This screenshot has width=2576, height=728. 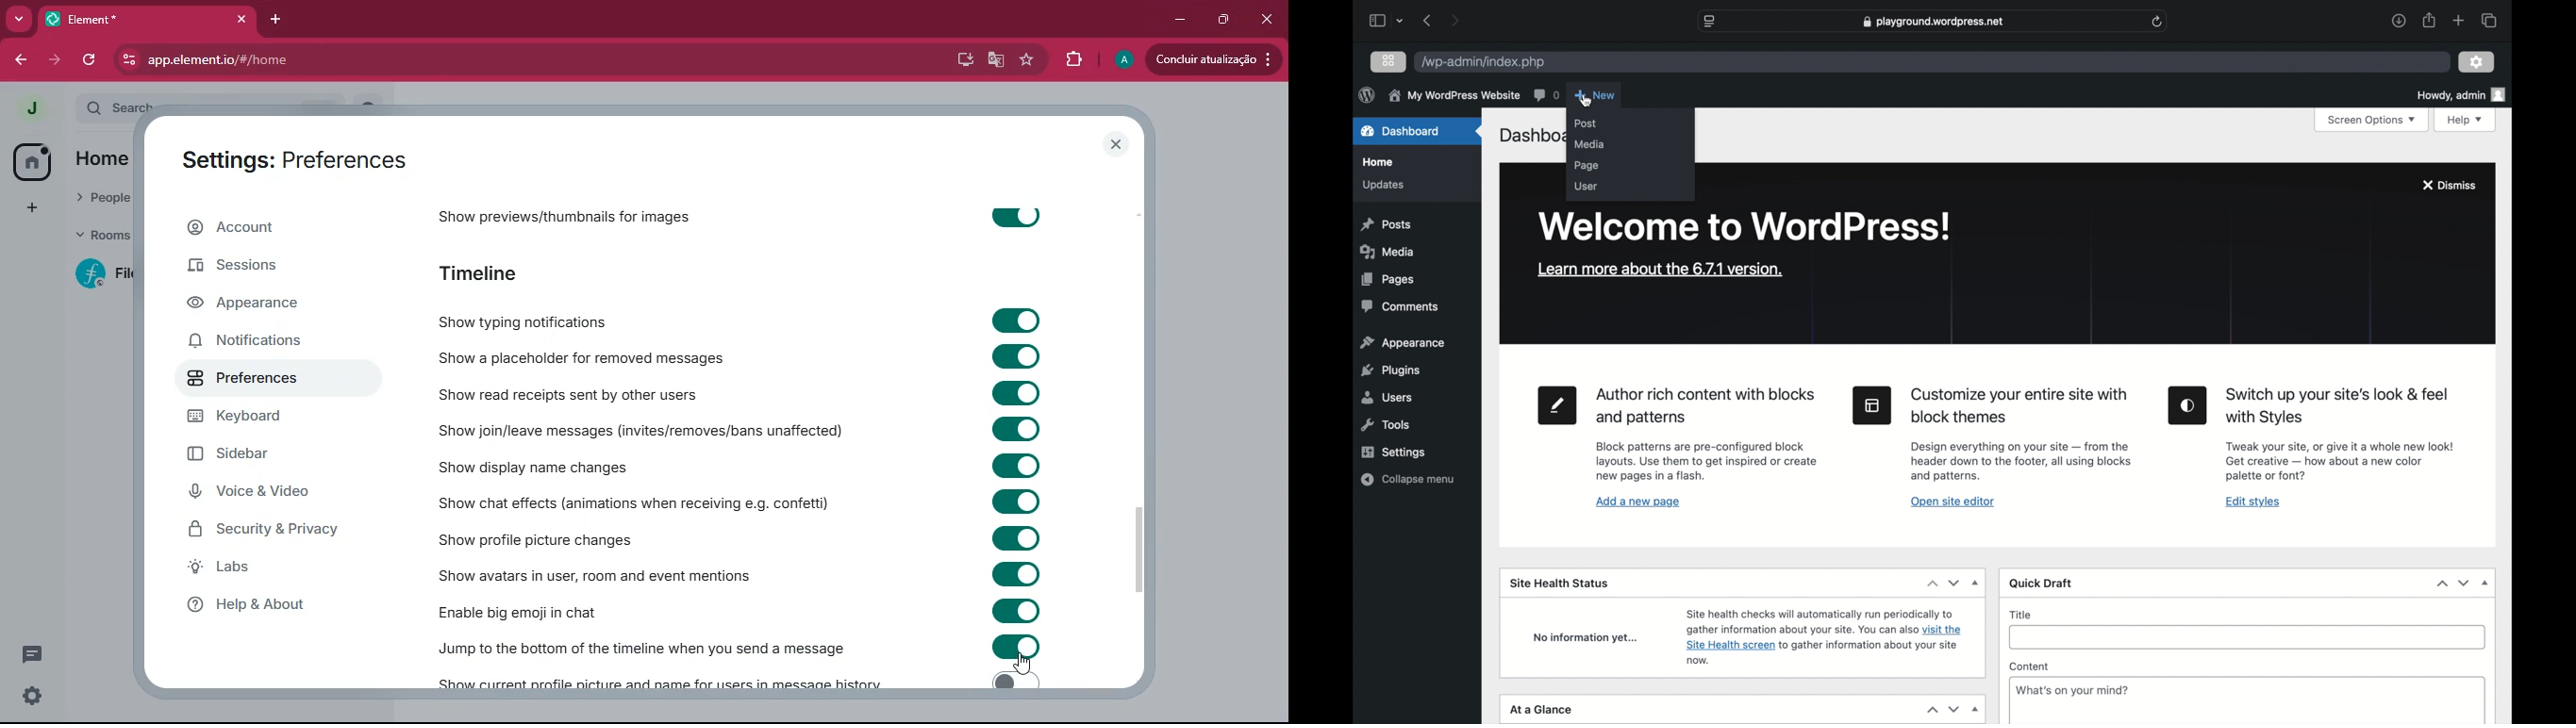 I want to click on howdy admin, so click(x=2461, y=95).